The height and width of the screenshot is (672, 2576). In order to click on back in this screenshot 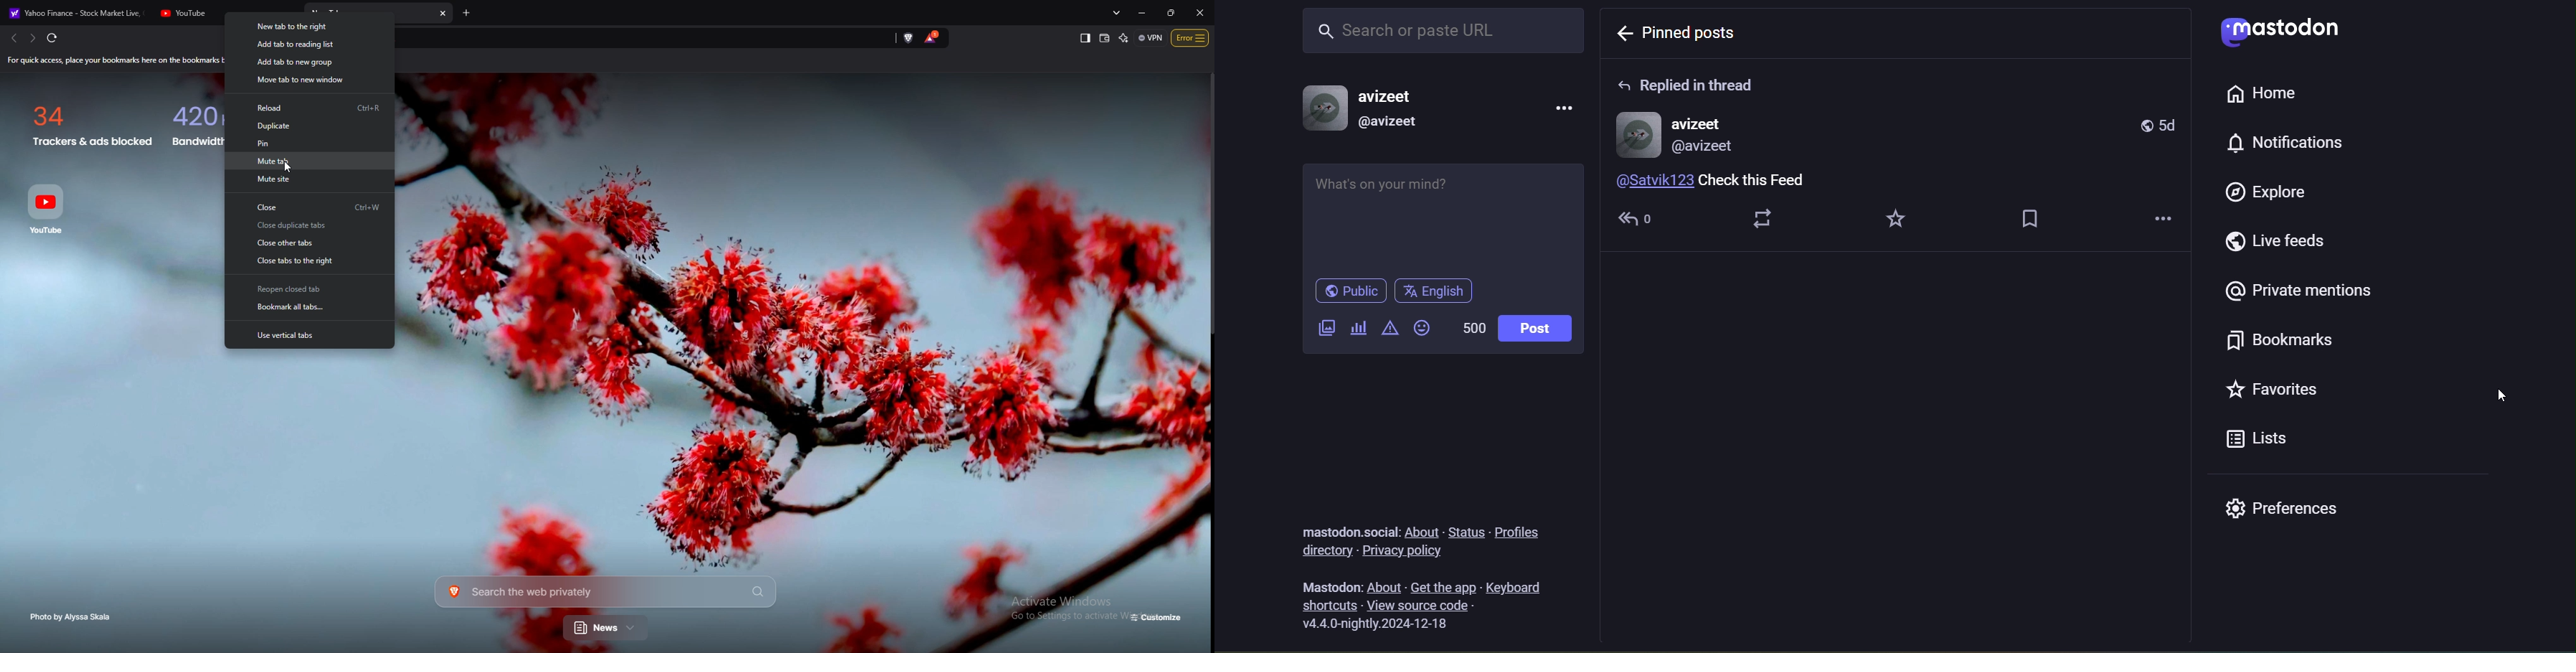, I will do `click(12, 38)`.